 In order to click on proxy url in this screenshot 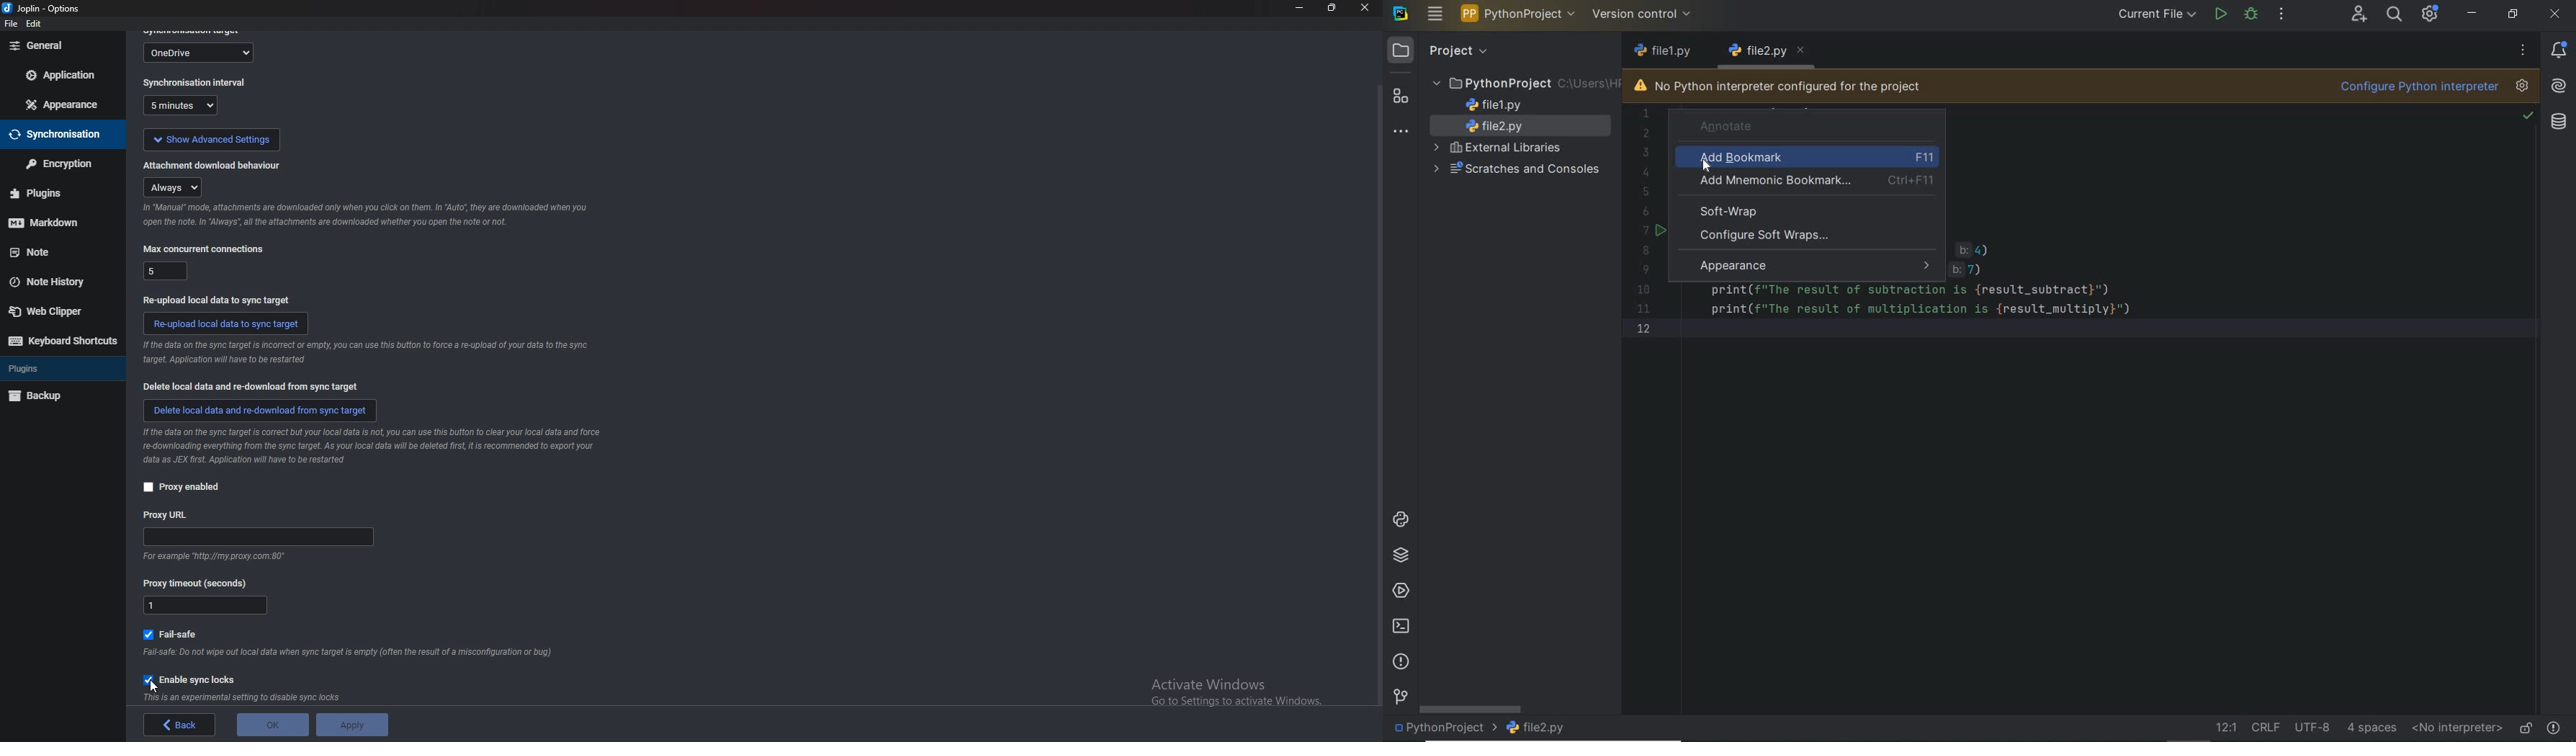, I will do `click(167, 514)`.